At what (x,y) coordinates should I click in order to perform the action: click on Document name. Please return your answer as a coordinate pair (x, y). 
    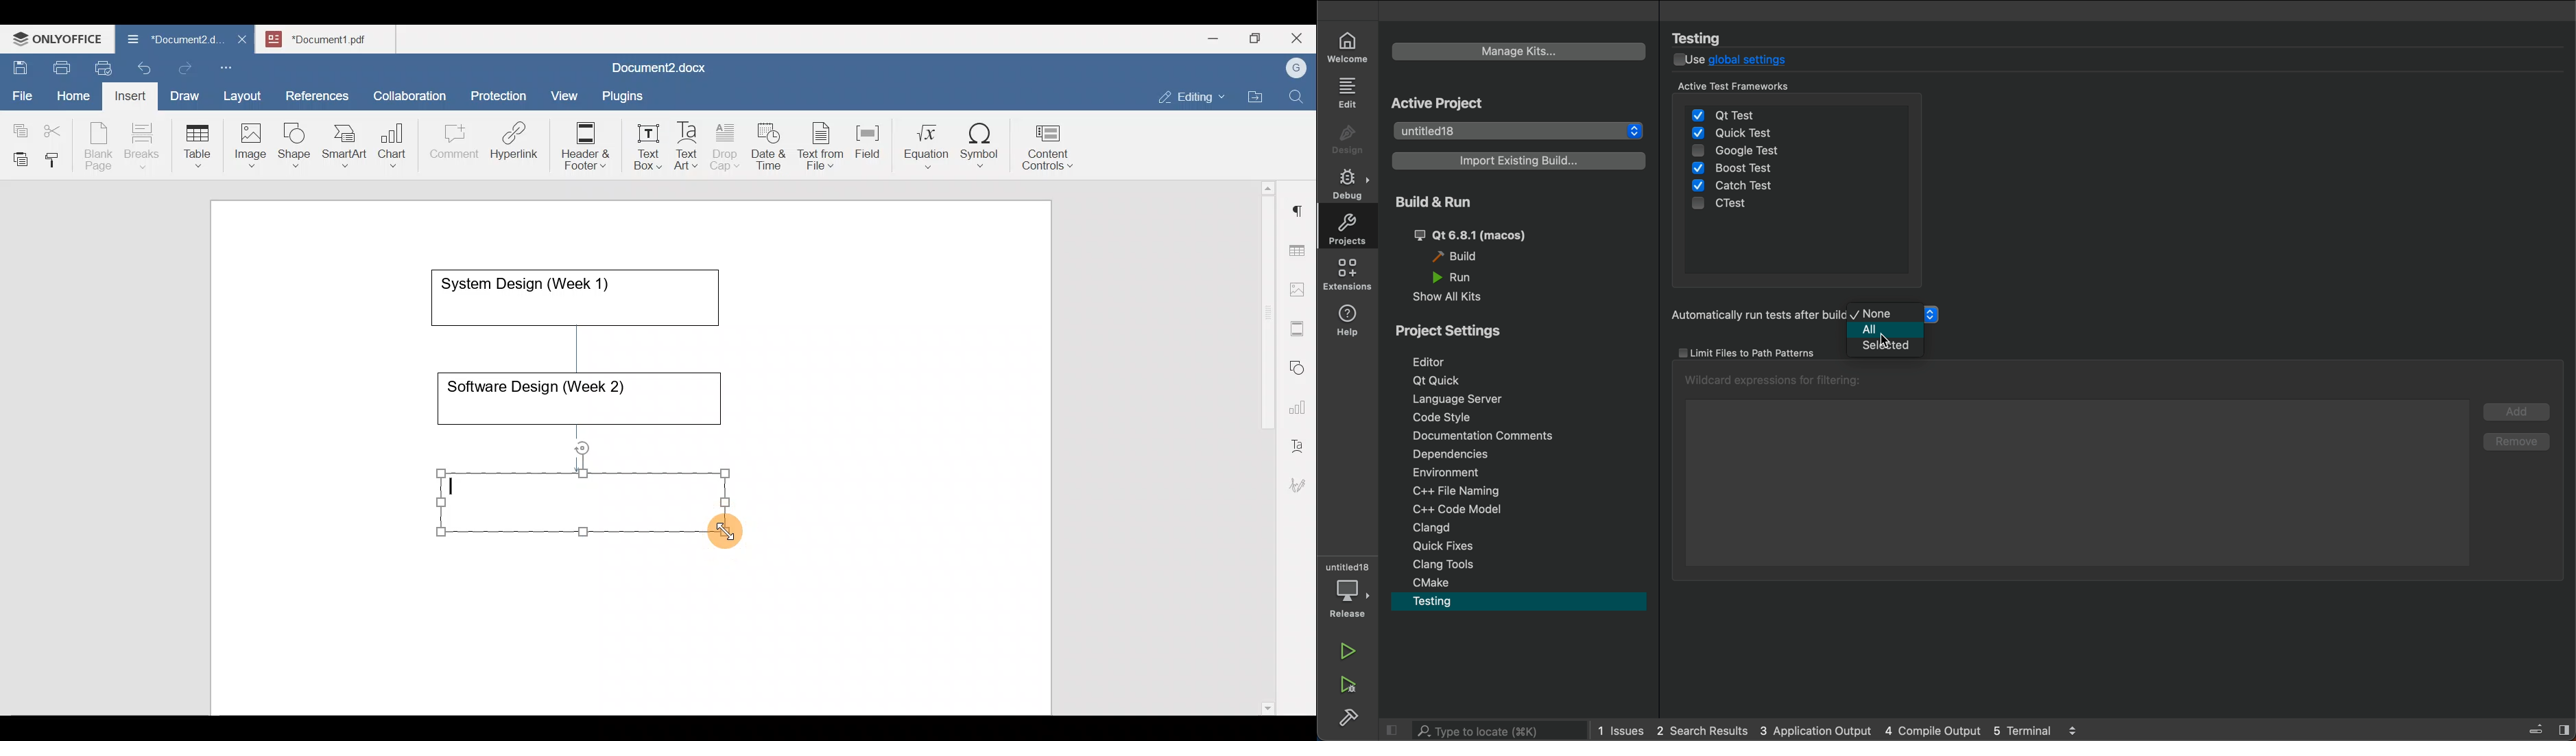
    Looking at the image, I should click on (167, 41).